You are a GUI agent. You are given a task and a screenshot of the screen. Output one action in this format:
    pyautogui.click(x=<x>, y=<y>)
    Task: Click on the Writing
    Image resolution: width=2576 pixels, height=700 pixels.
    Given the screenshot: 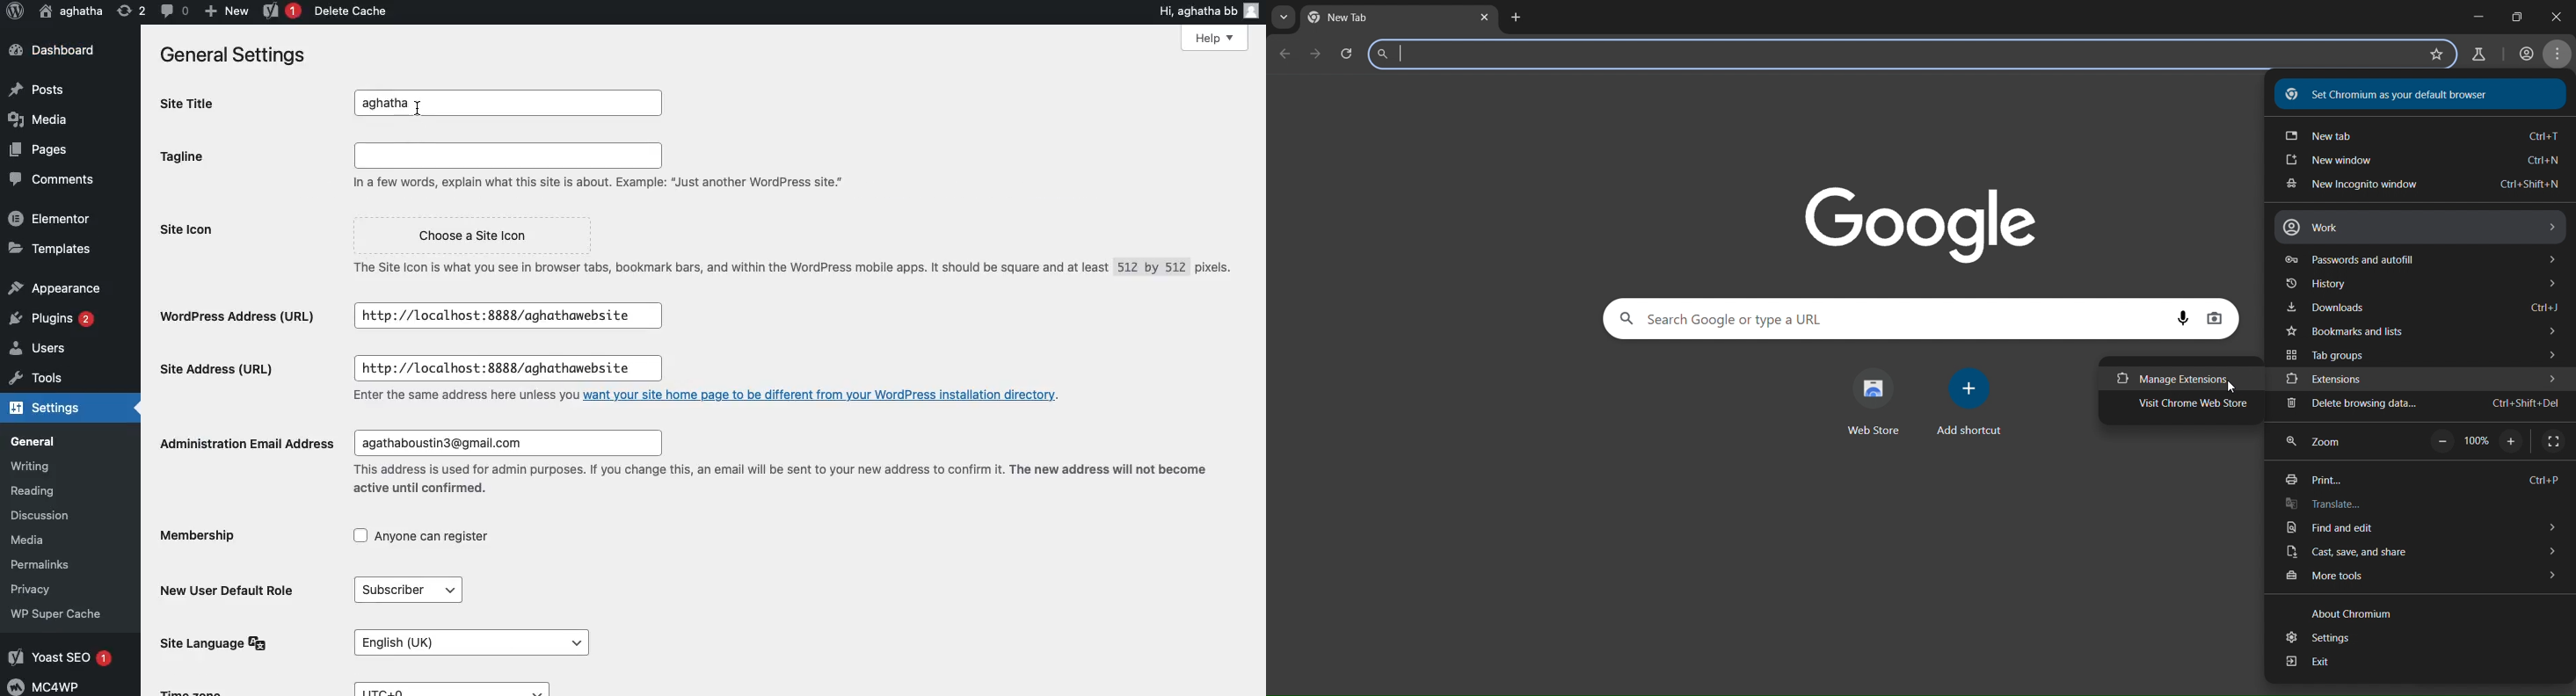 What is the action you would take?
    pyautogui.click(x=29, y=468)
    